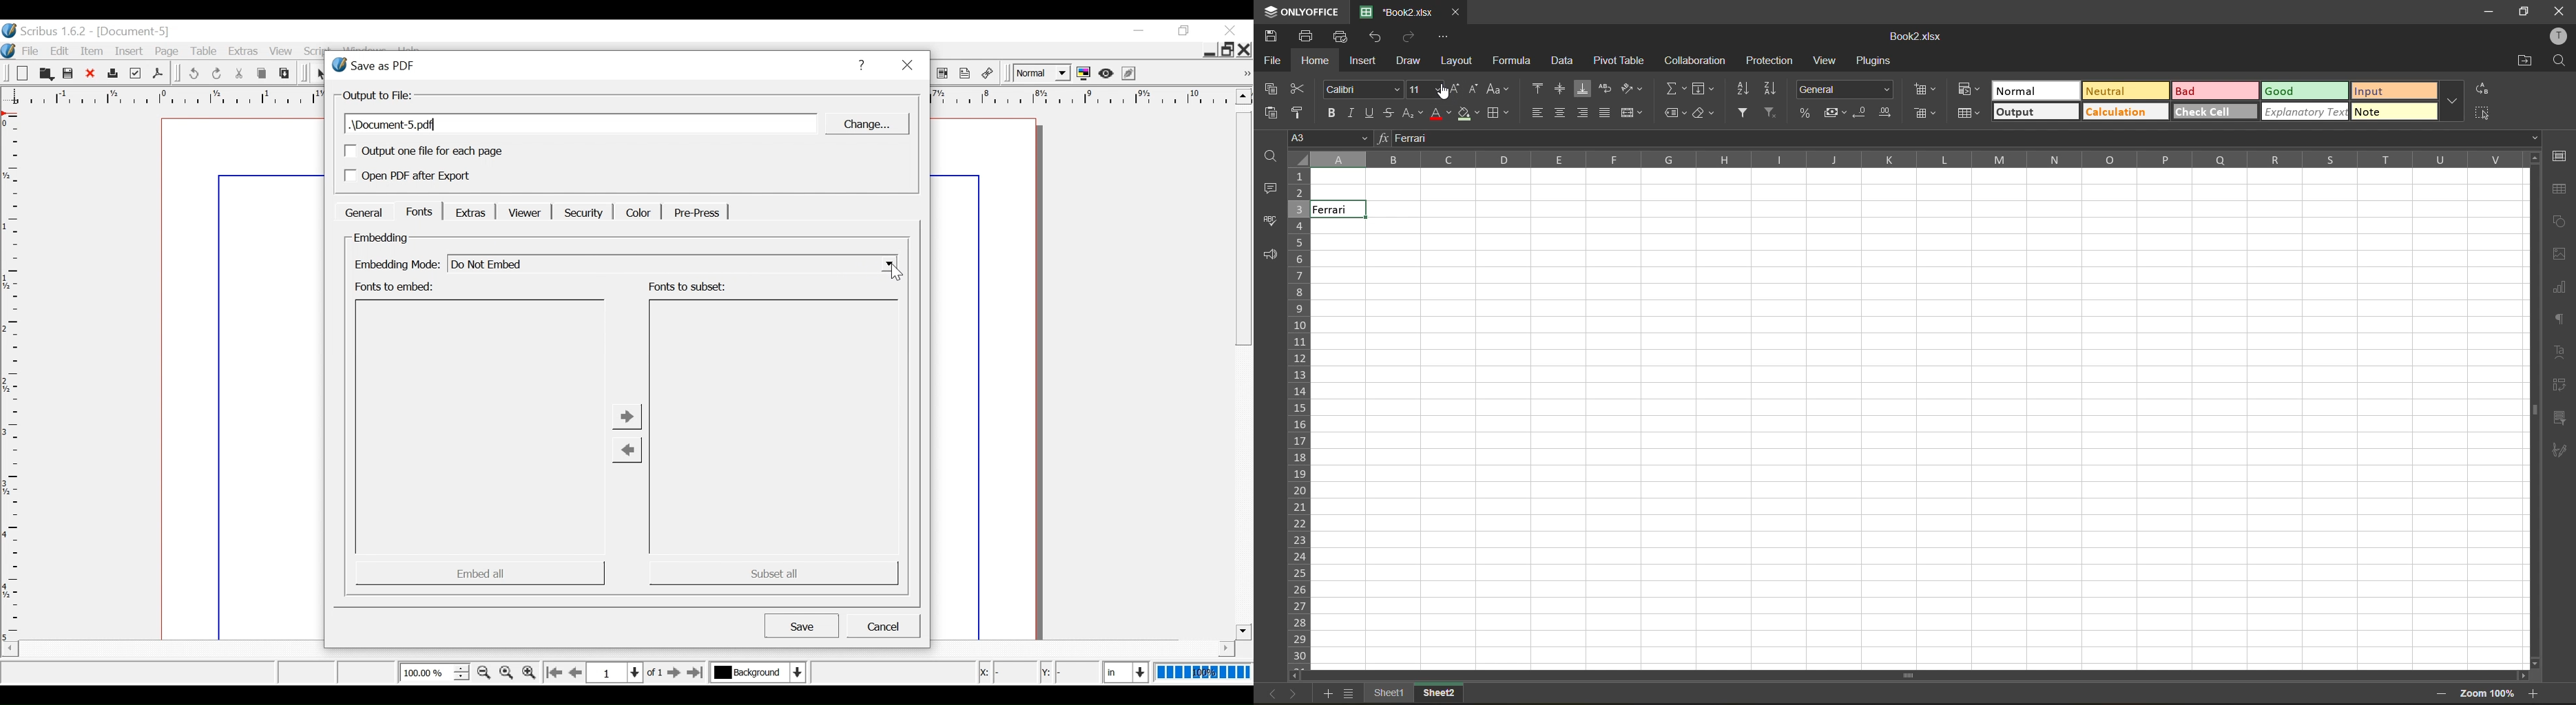  I want to click on X Coordinate, so click(1006, 672).